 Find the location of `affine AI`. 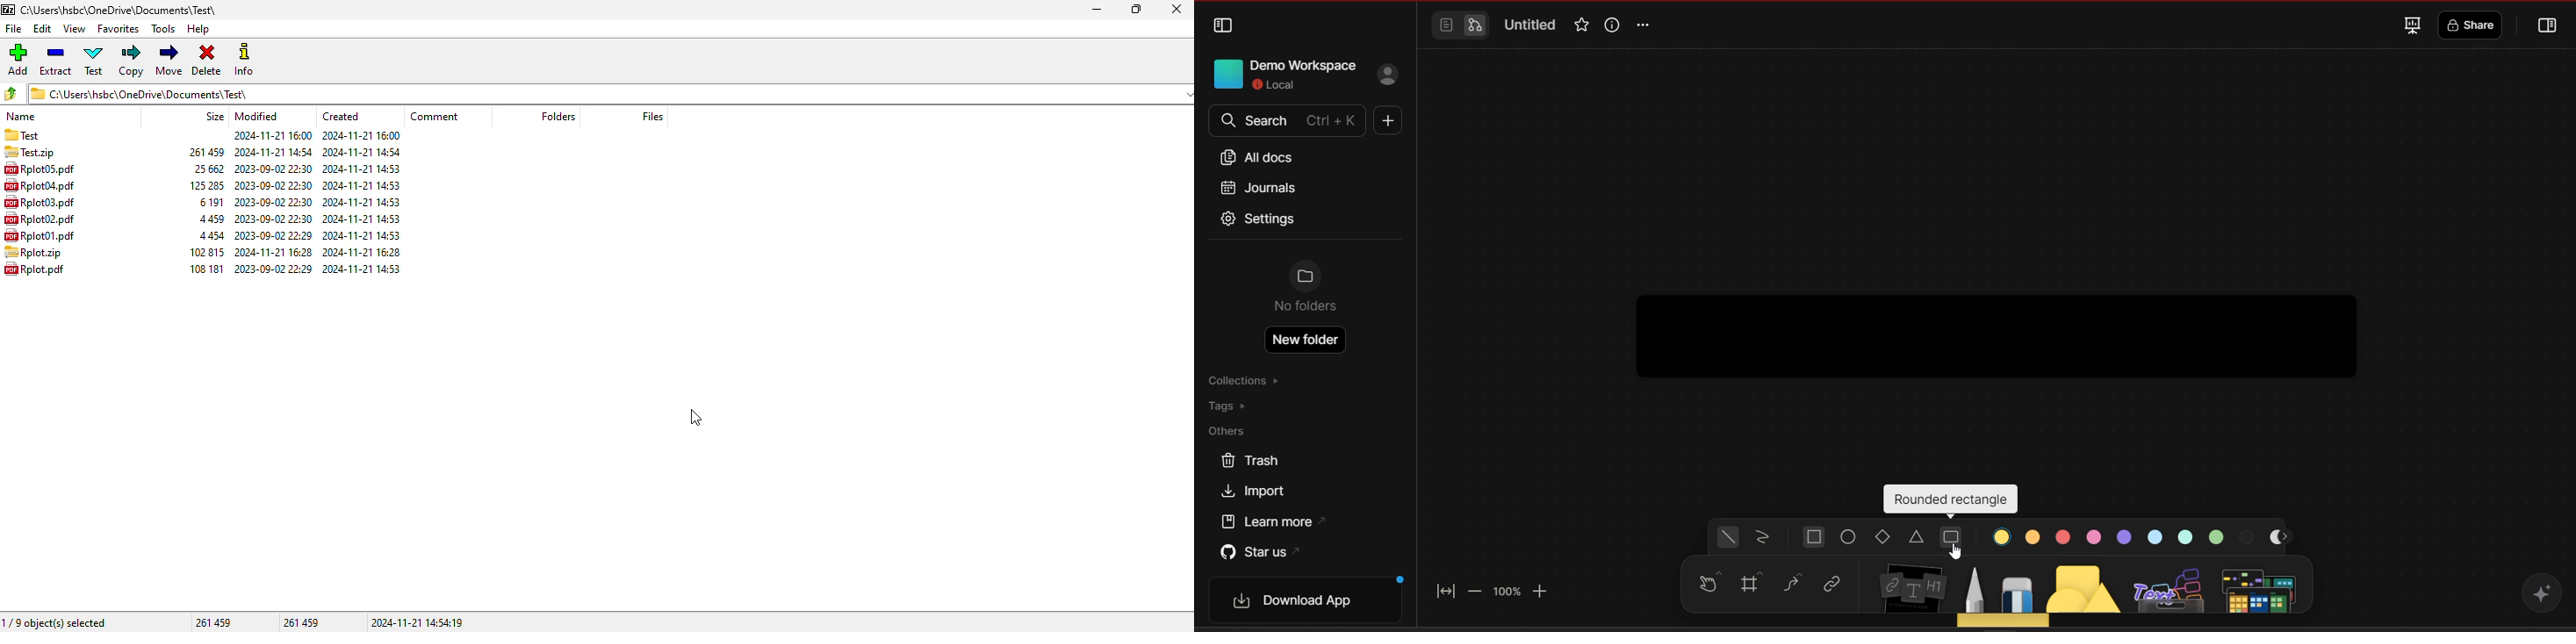

affine AI is located at coordinates (2542, 592).